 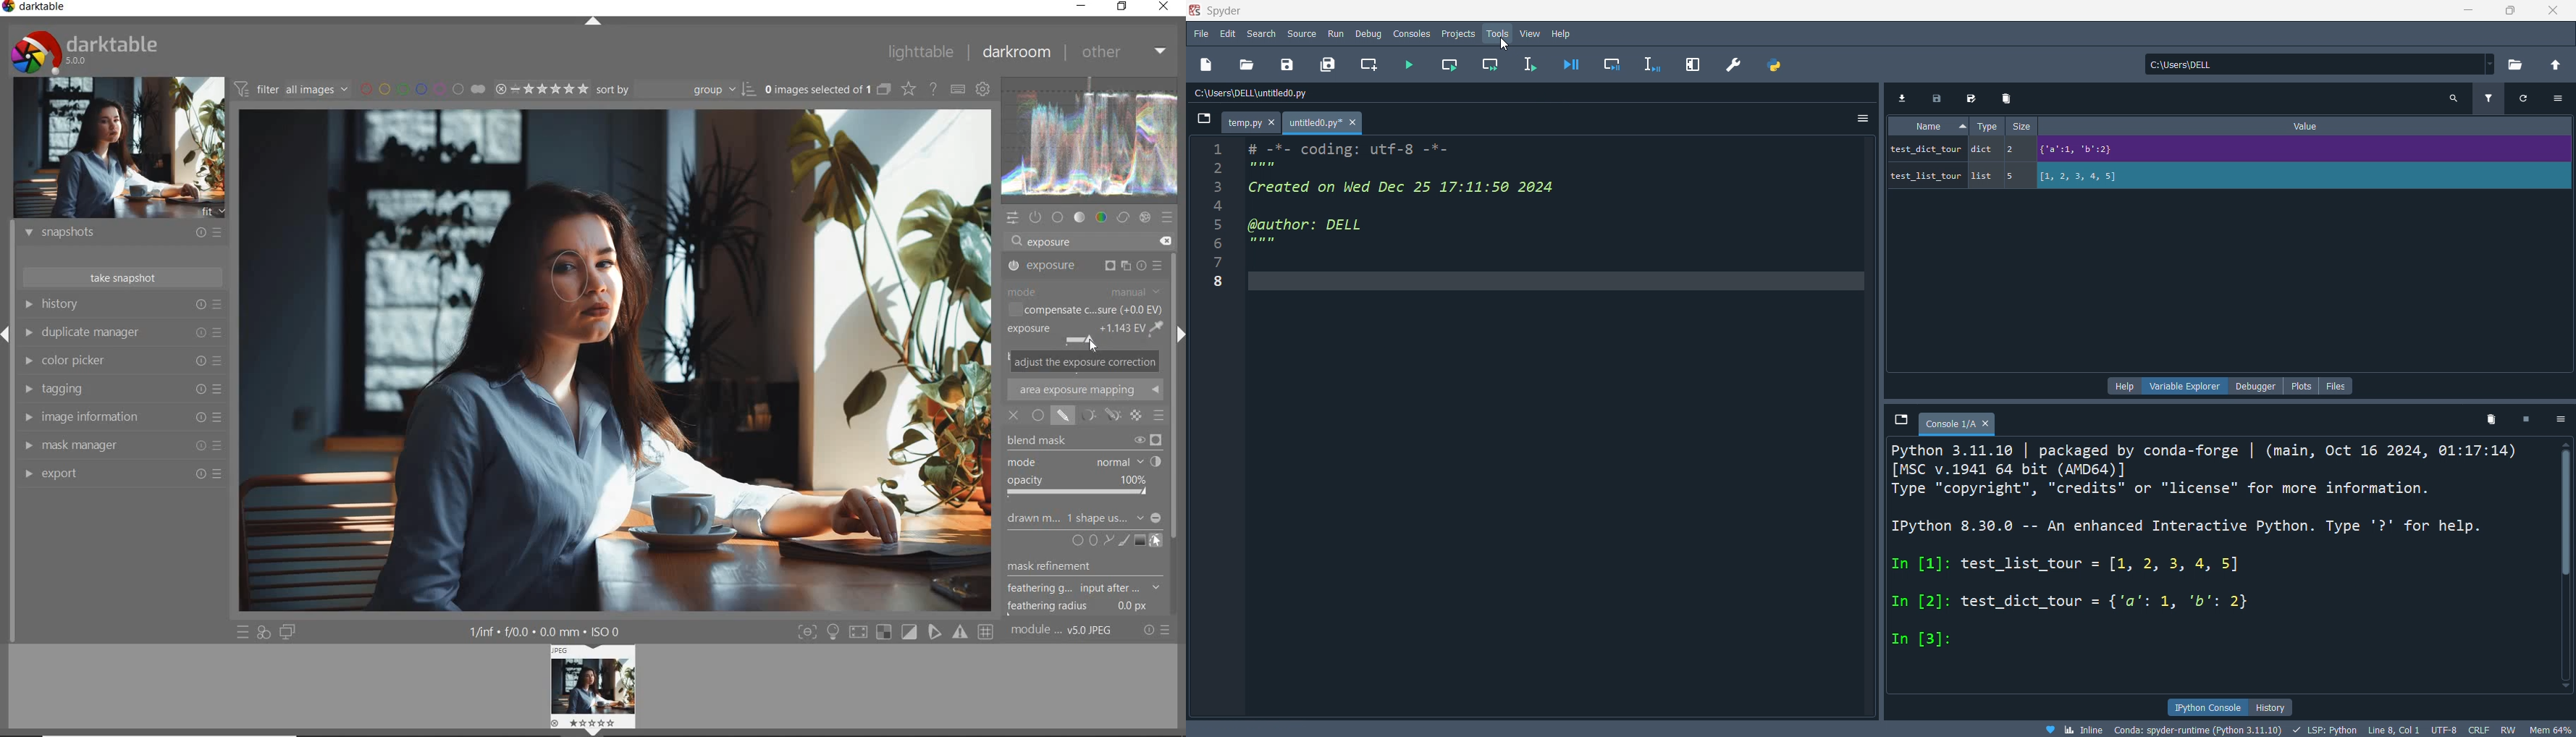 What do you see at coordinates (1901, 98) in the screenshot?
I see `import data` at bounding box center [1901, 98].